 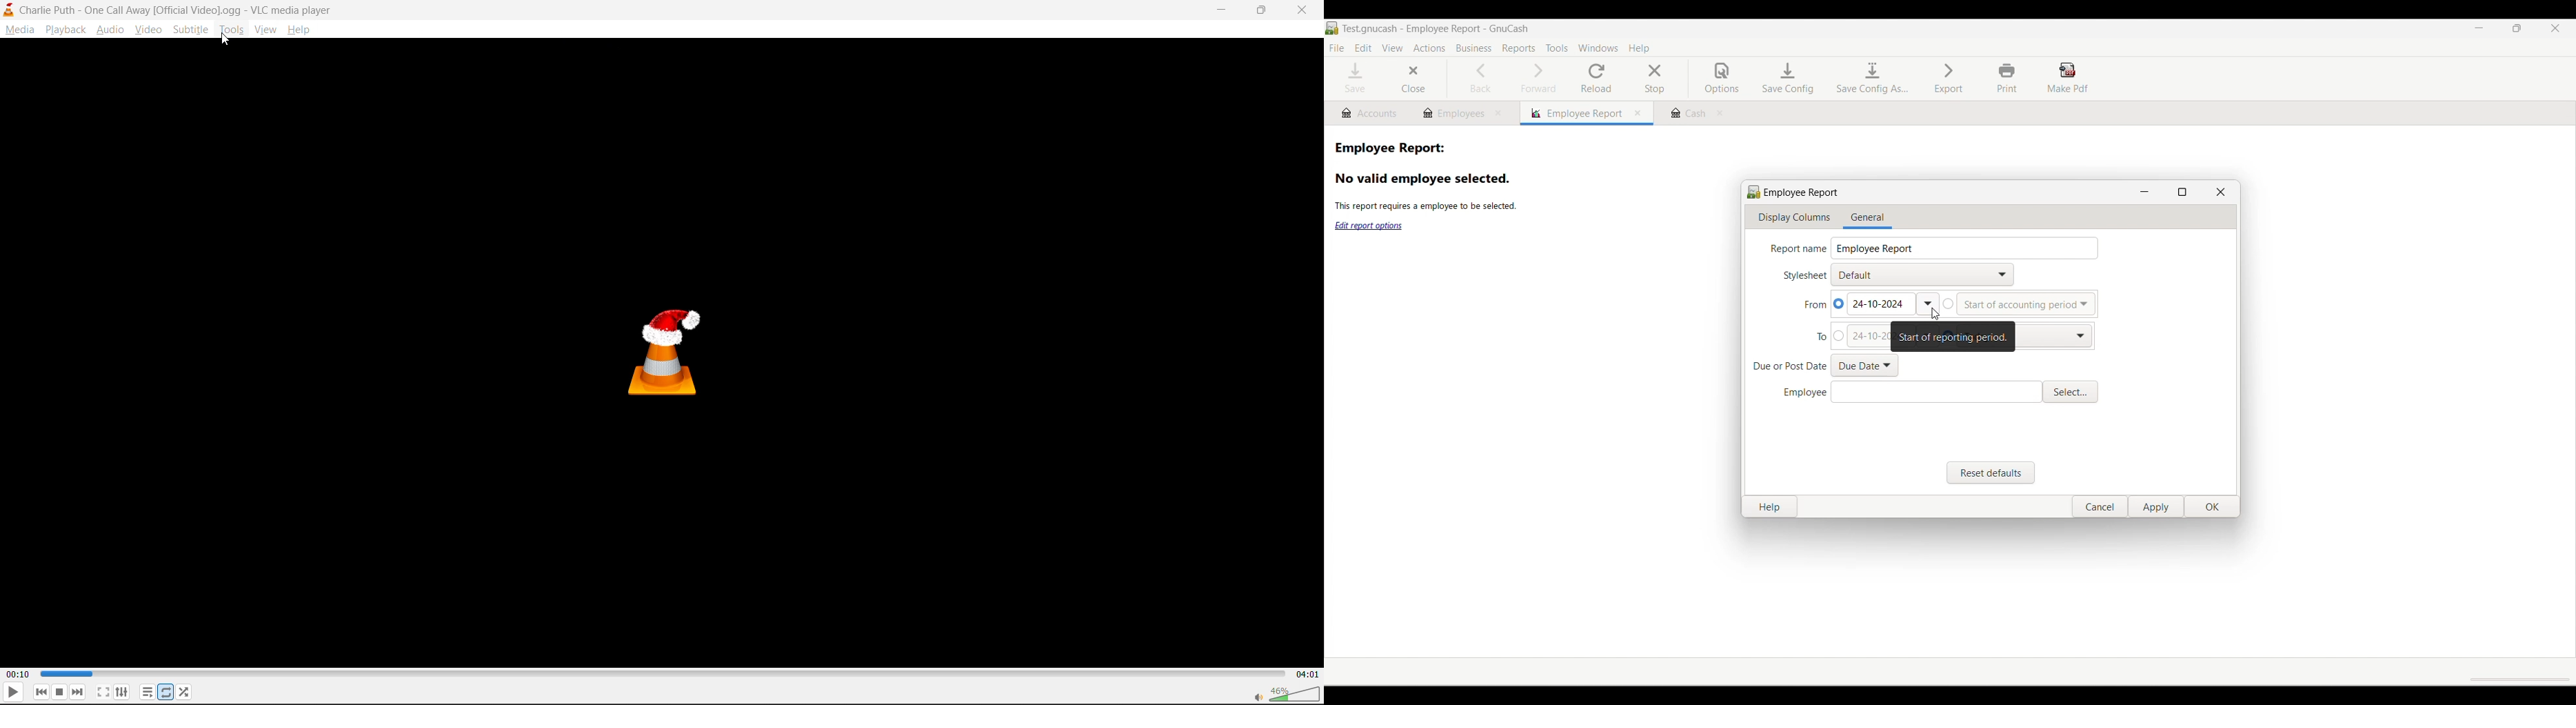 What do you see at coordinates (61, 693) in the screenshot?
I see `stop` at bounding box center [61, 693].